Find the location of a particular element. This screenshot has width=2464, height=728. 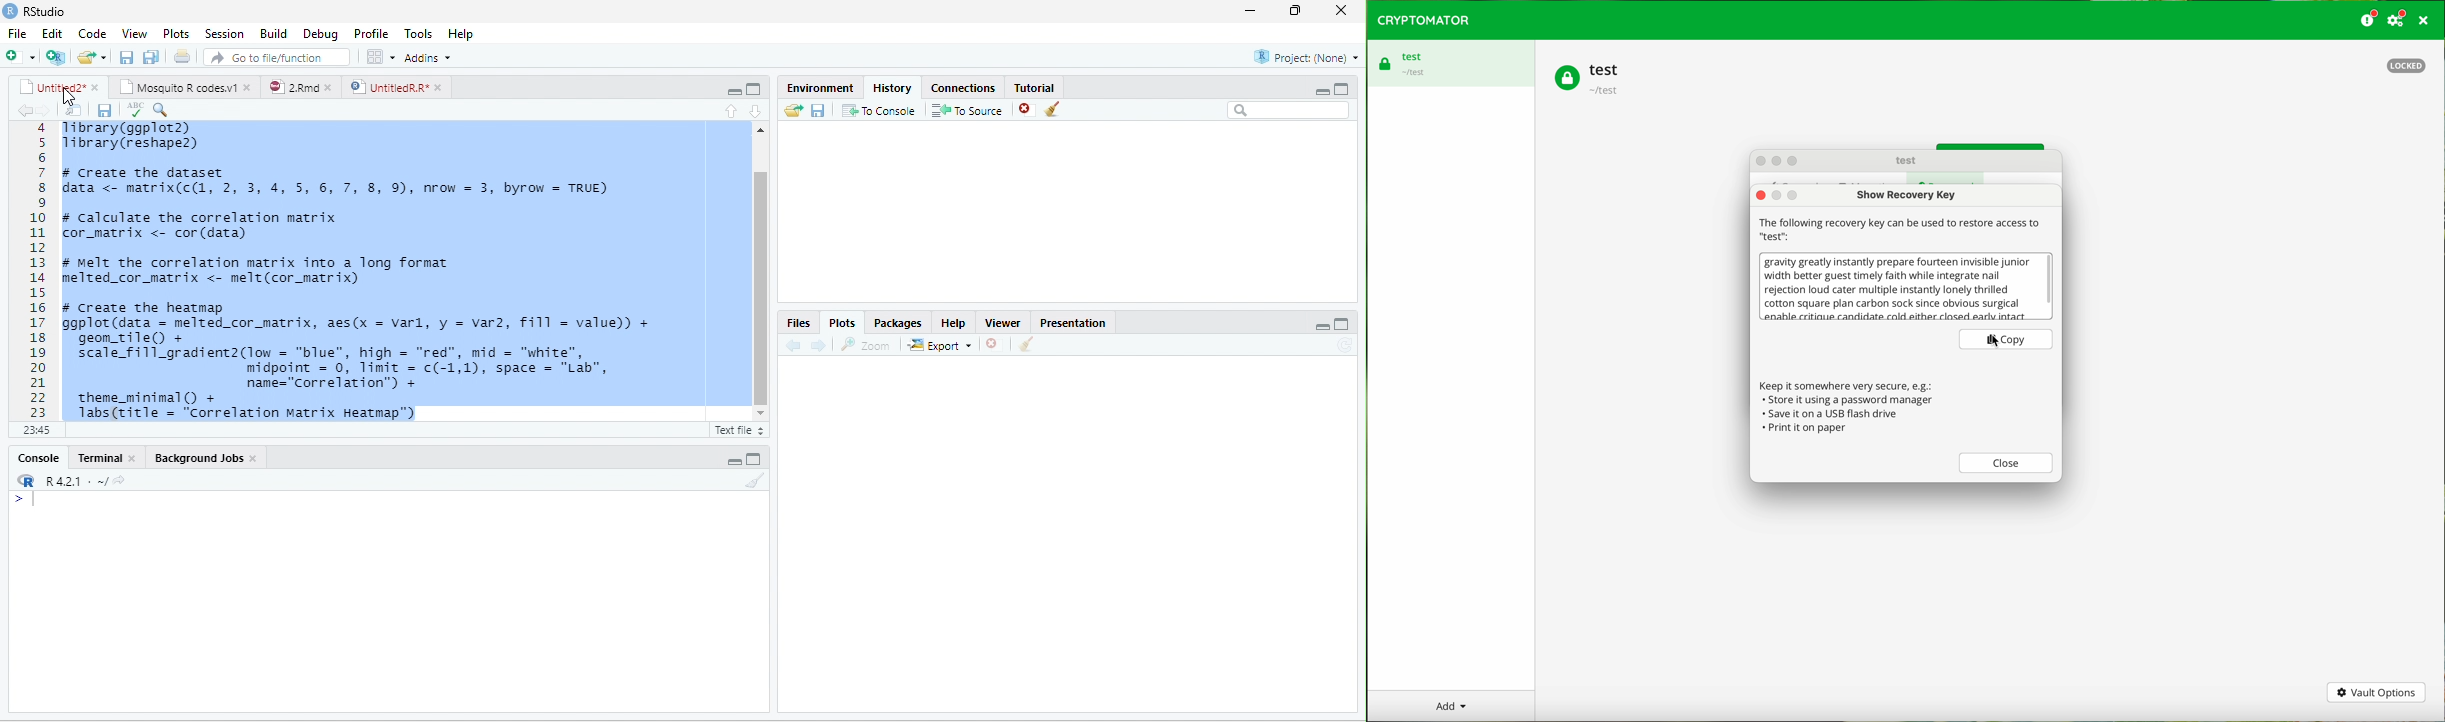

send file is located at coordinates (786, 110).